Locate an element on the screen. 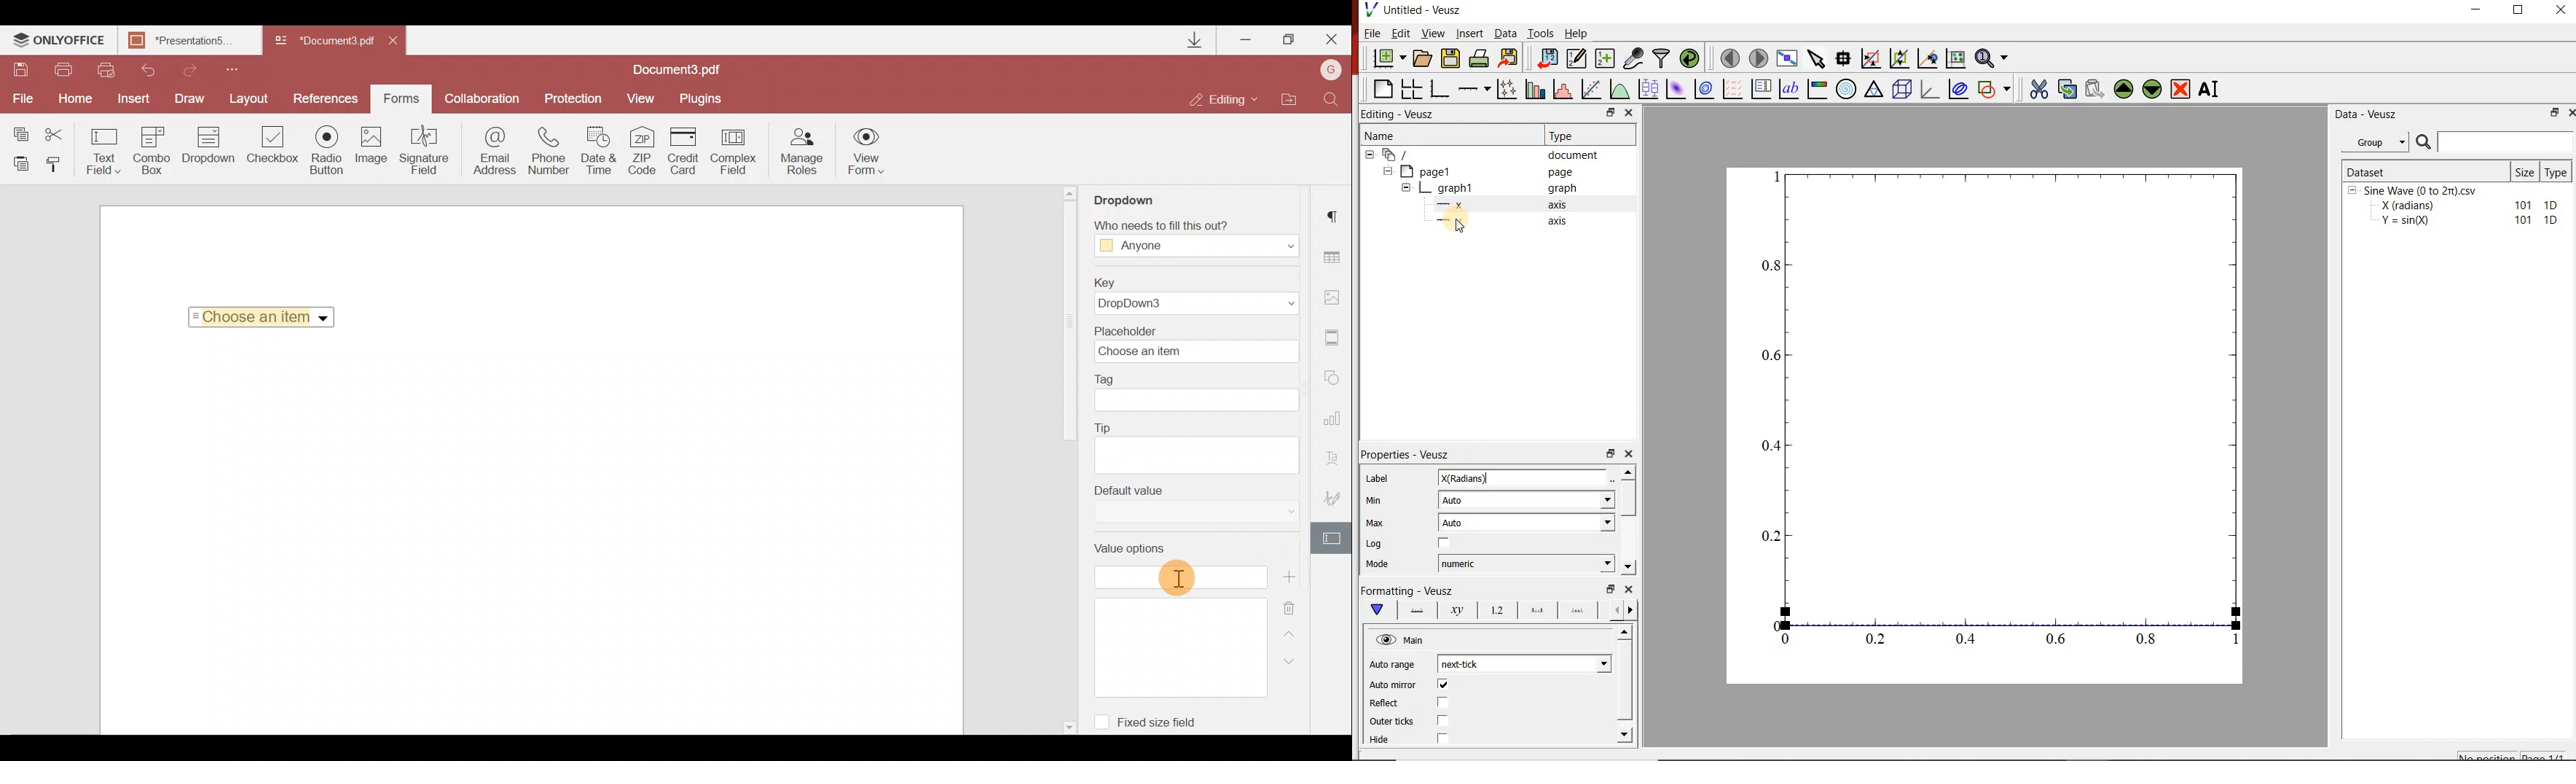 The width and height of the screenshot is (2576, 784). reload linked datasets is located at coordinates (1692, 58).